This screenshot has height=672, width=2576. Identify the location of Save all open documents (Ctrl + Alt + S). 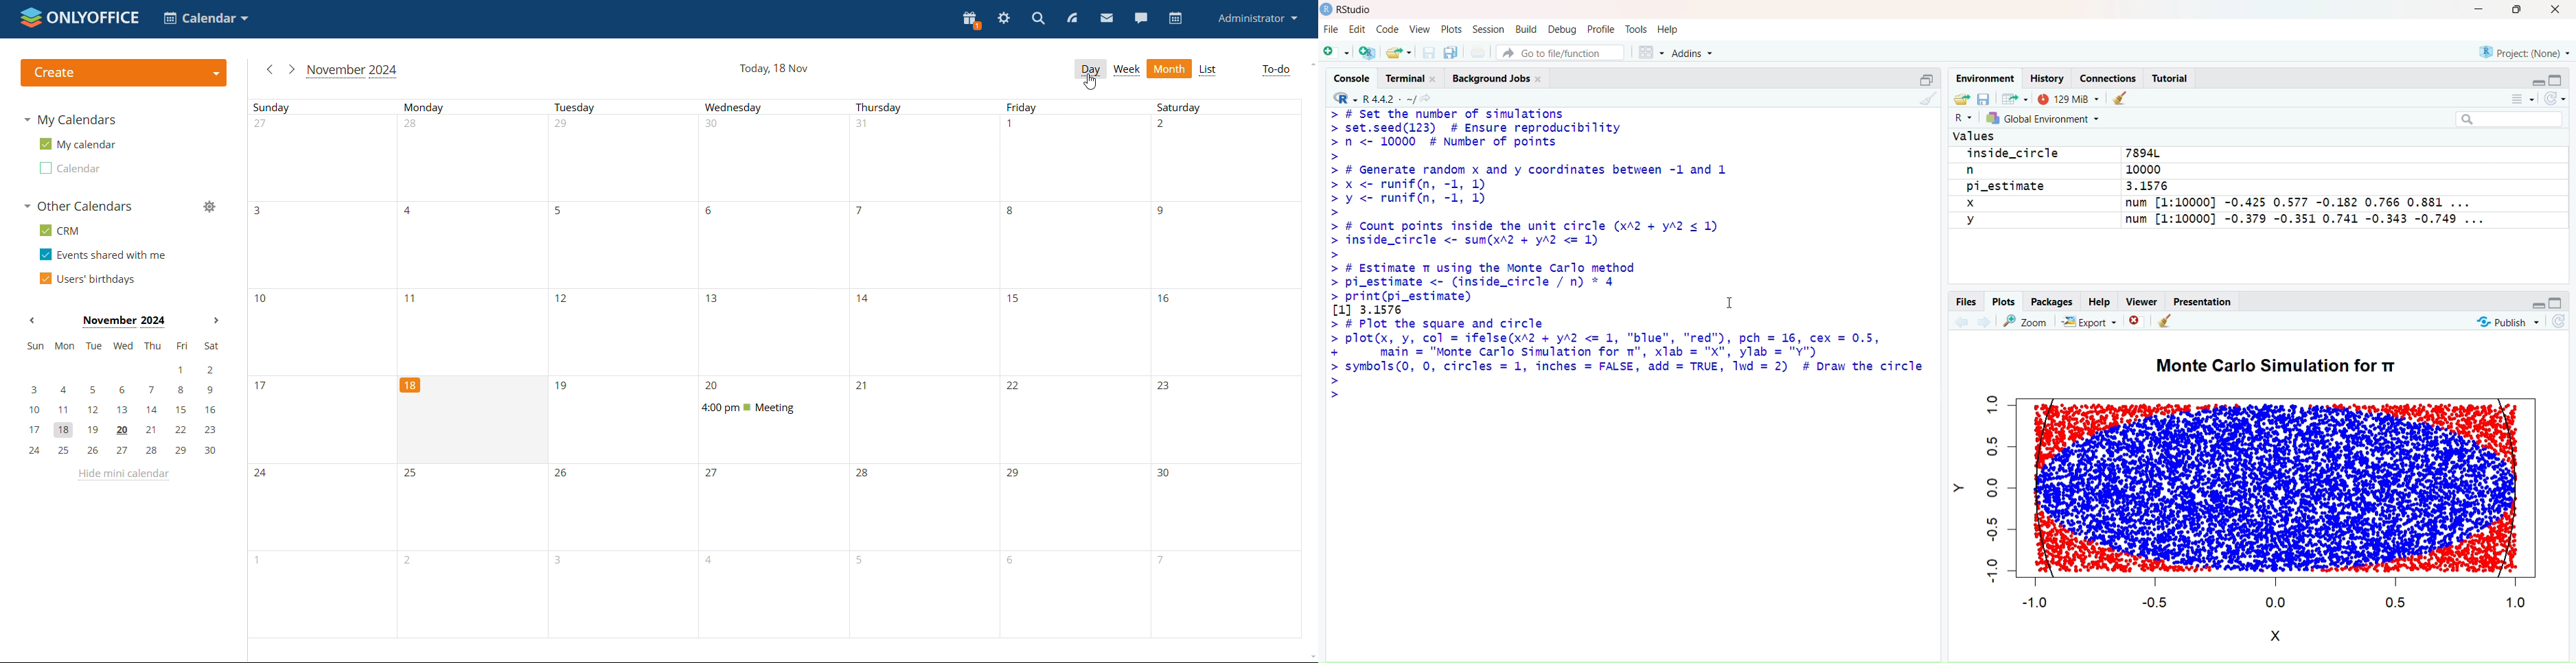
(1452, 50).